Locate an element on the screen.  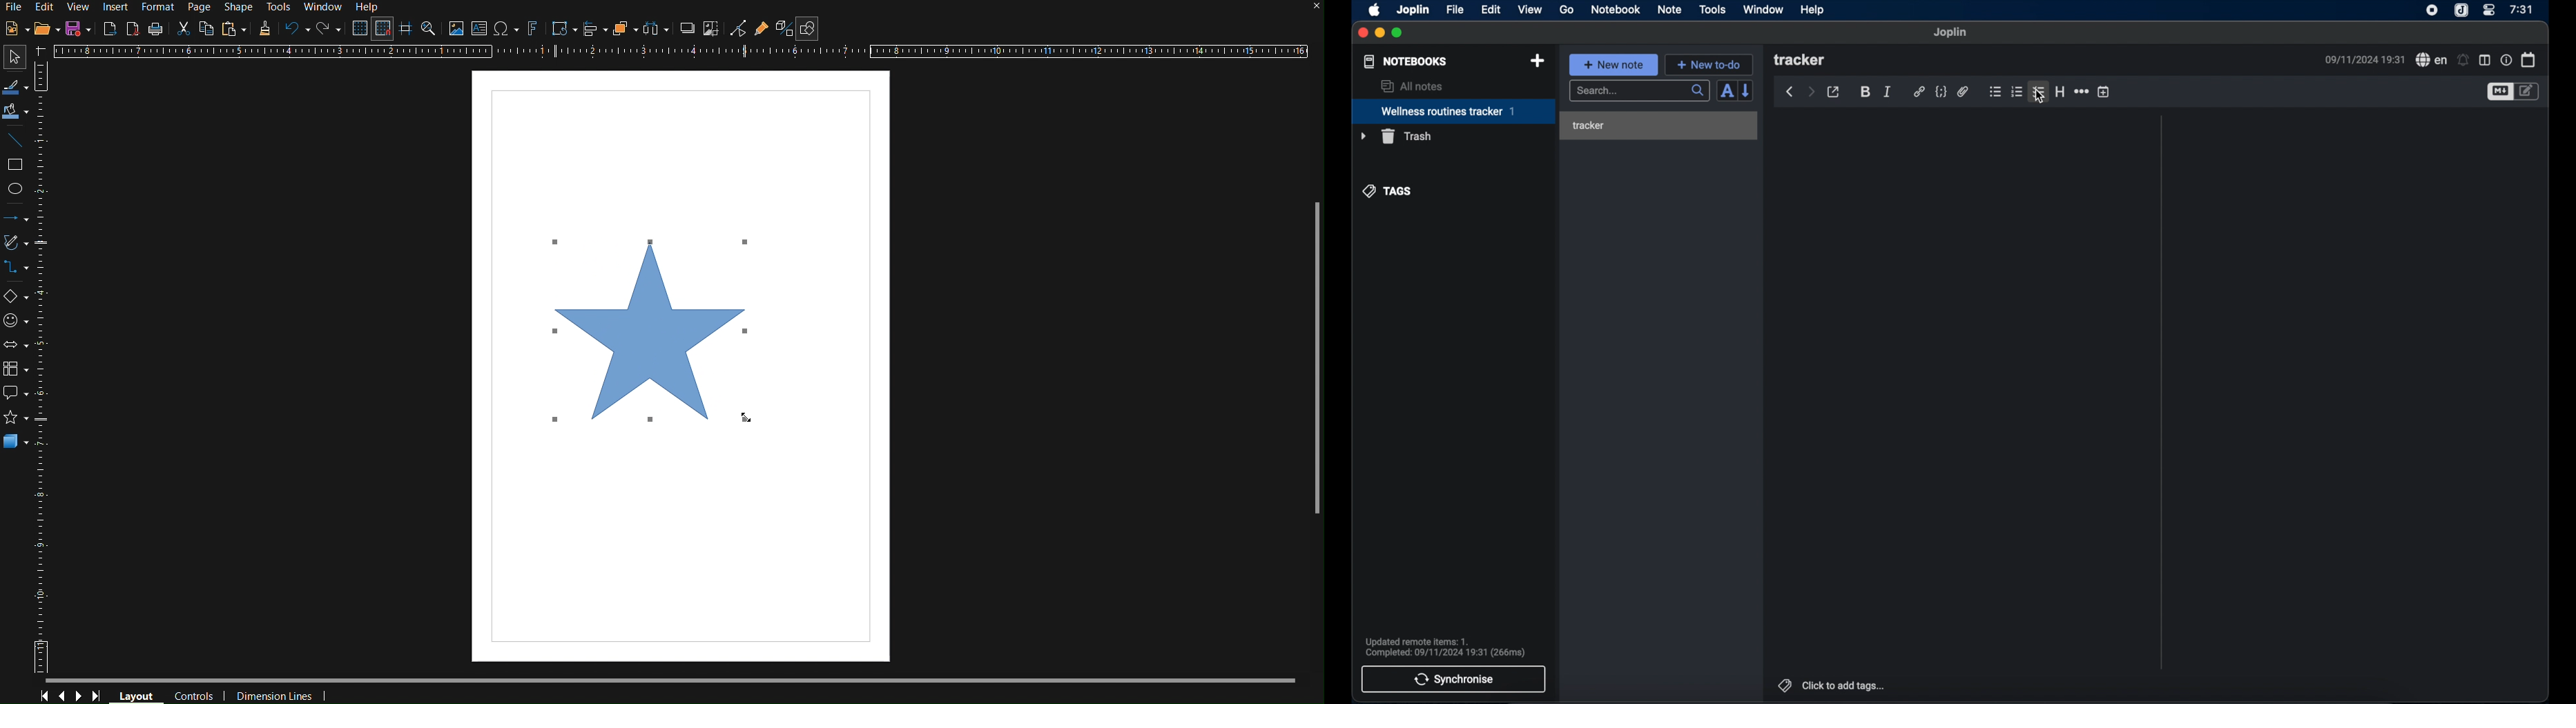
Insert Wordbox is located at coordinates (480, 30).